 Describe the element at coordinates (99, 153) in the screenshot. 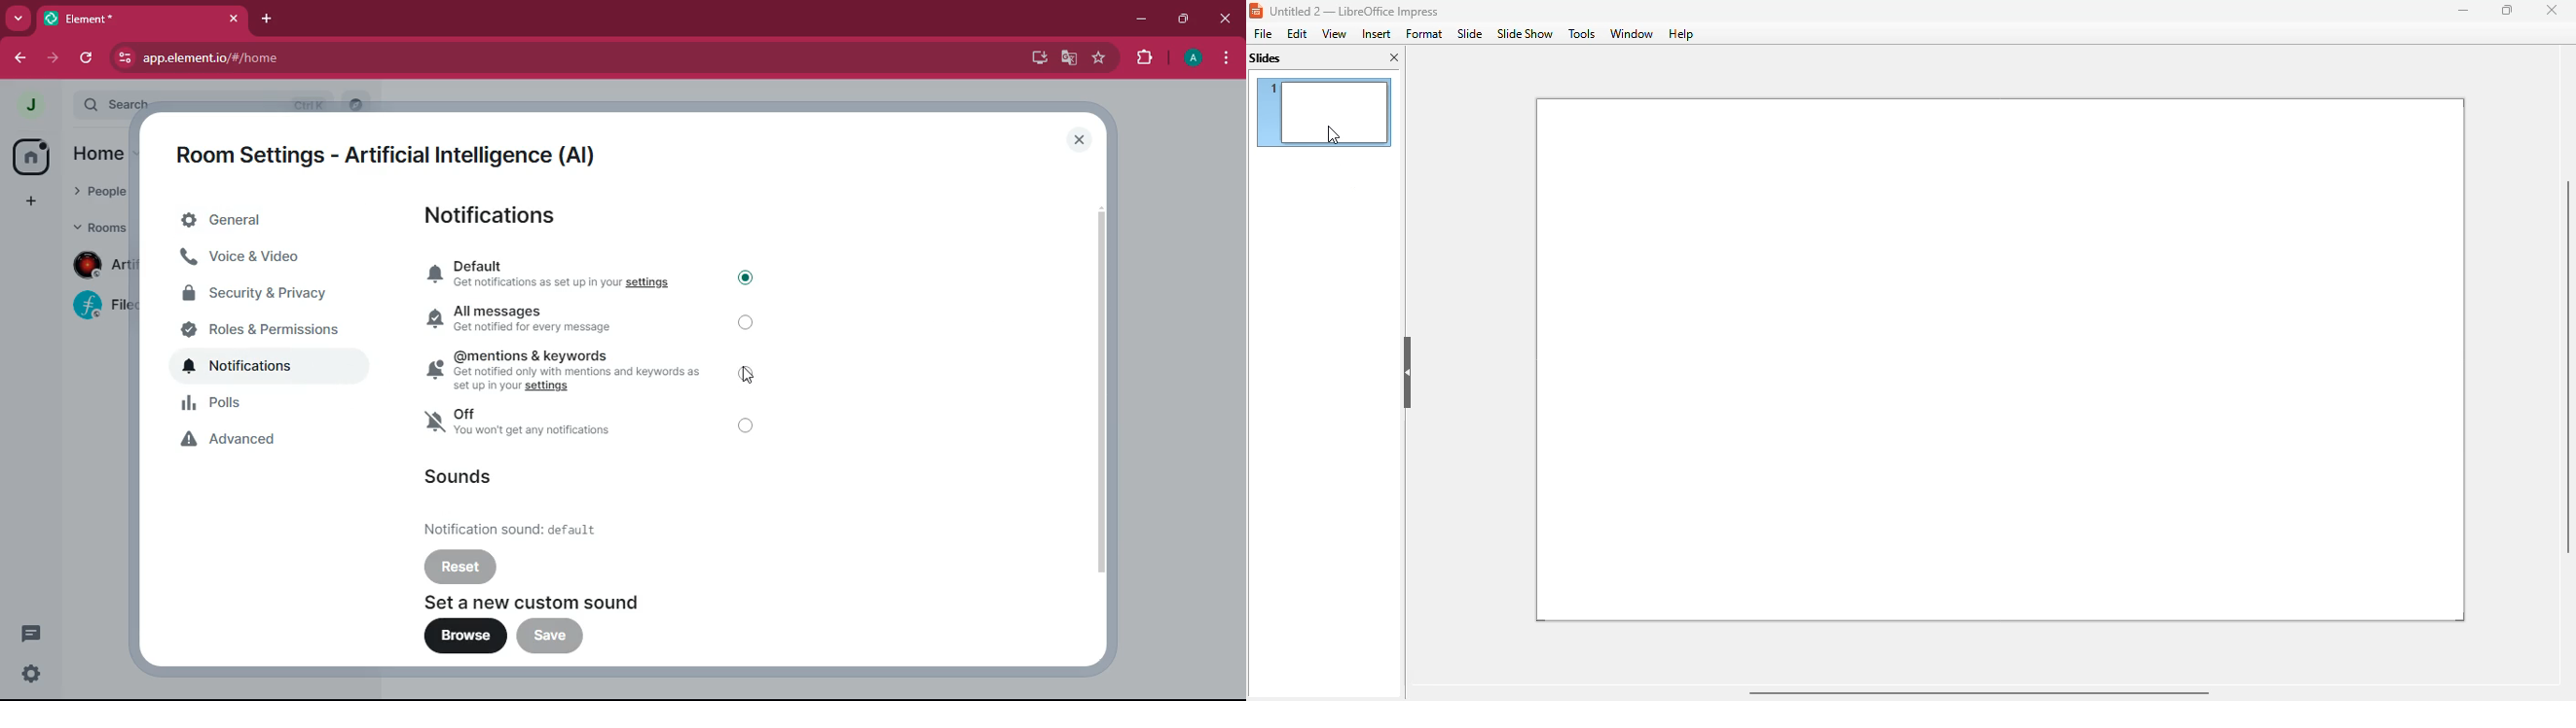

I see `home` at that location.